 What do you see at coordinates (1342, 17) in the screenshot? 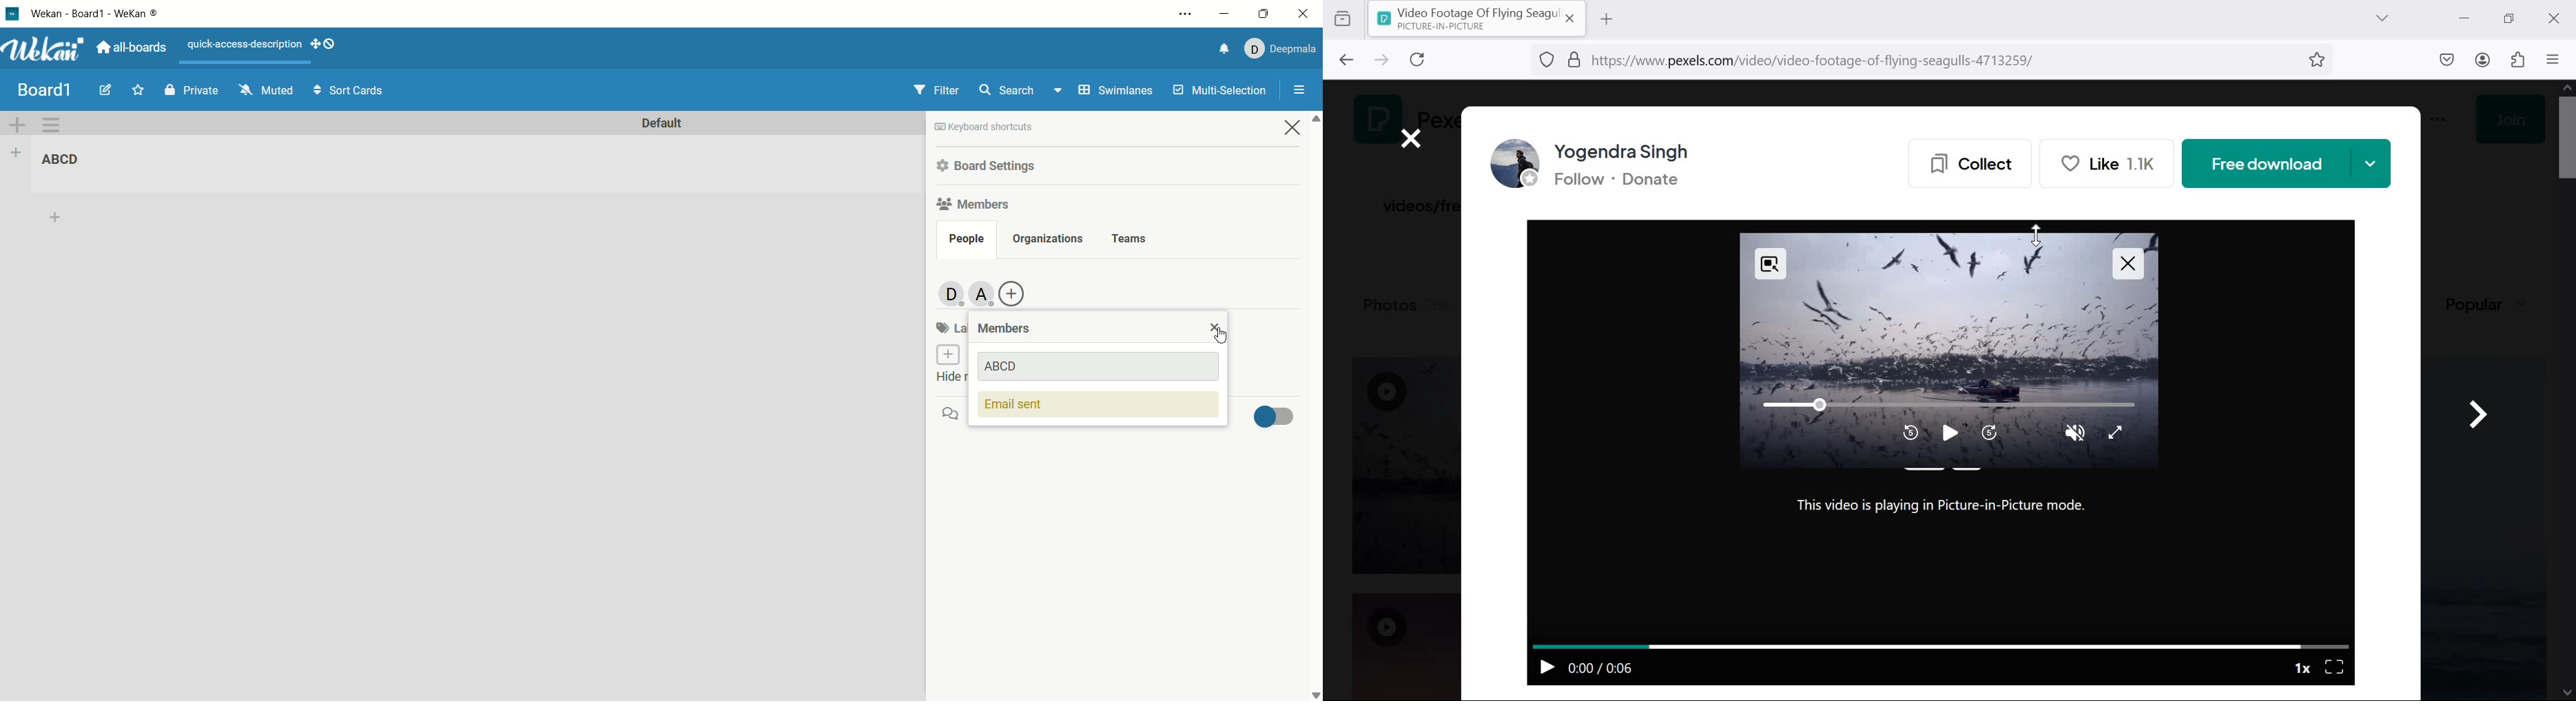
I see `view recent history across devices and windows` at bounding box center [1342, 17].